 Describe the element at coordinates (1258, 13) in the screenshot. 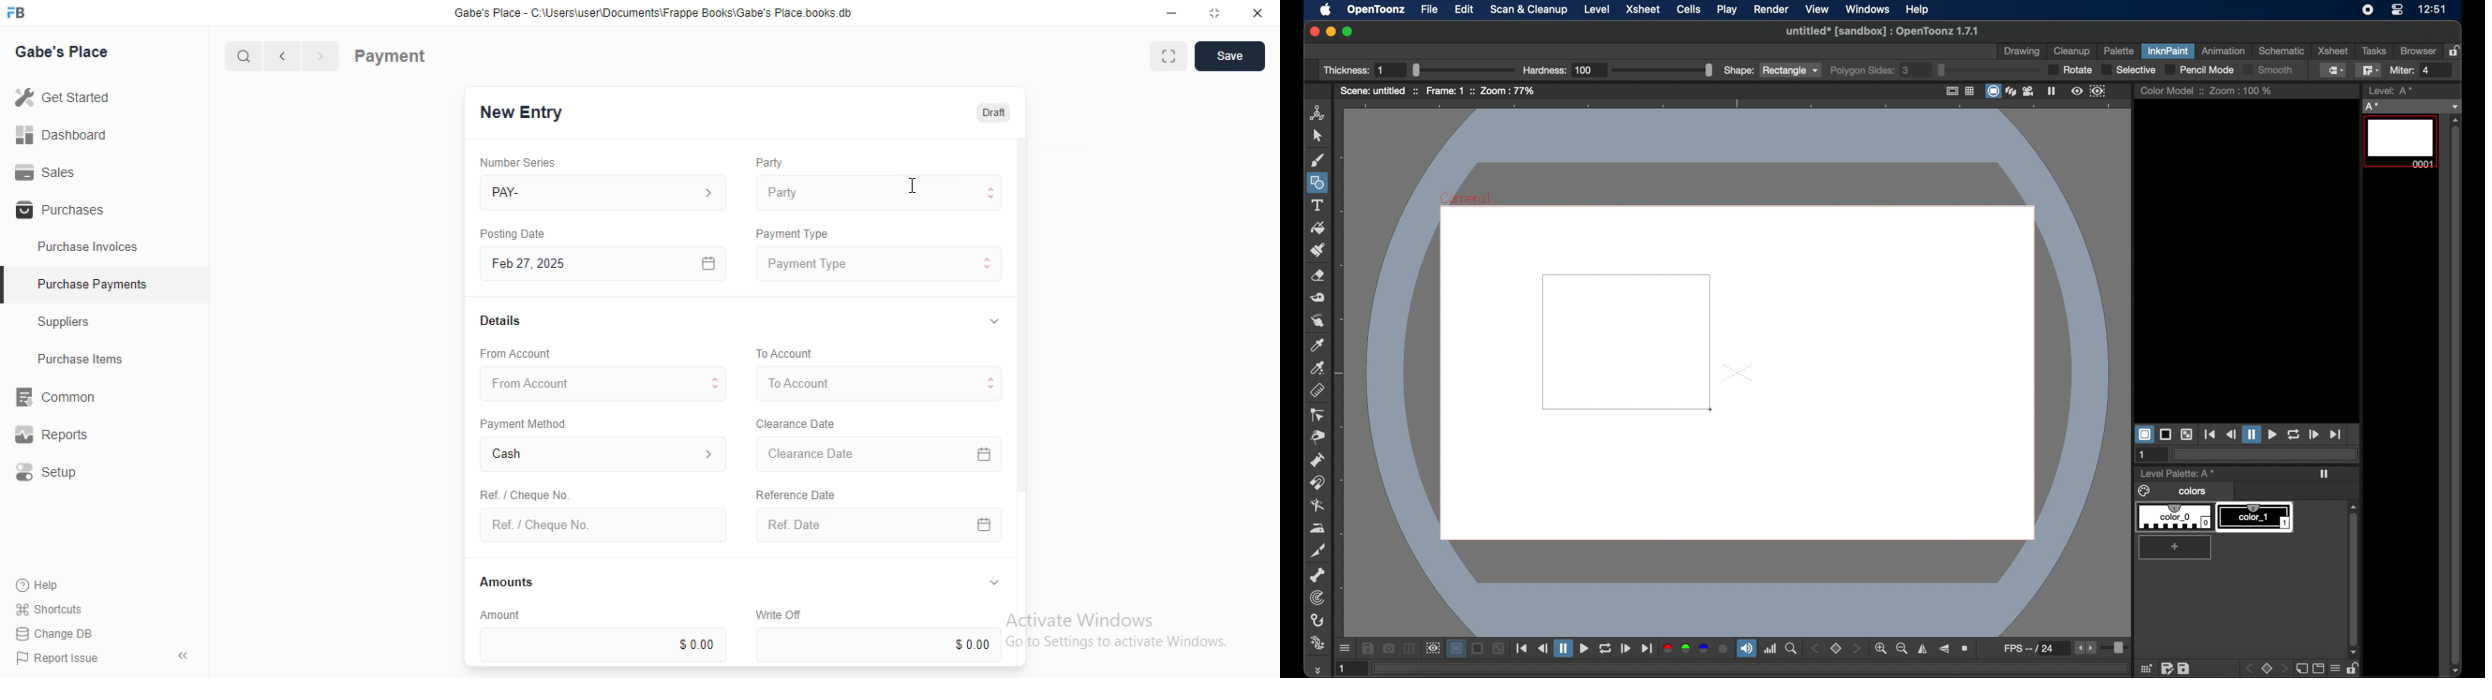

I see `close` at that location.